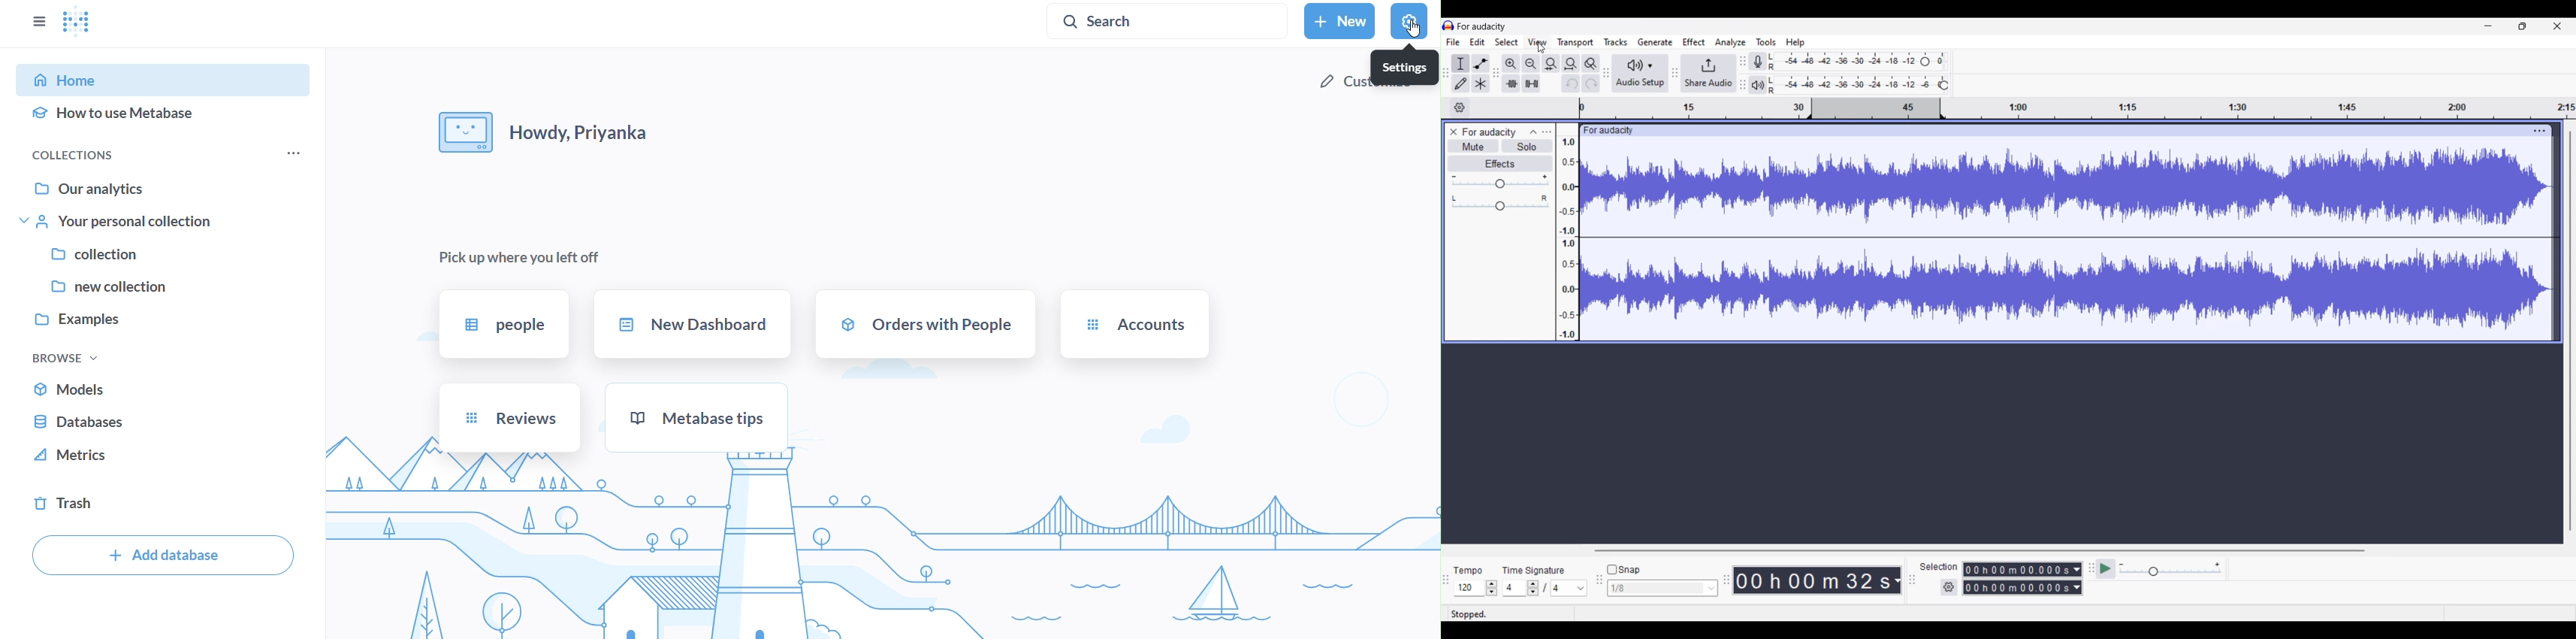 This screenshot has width=2576, height=644. Describe the element at coordinates (1534, 132) in the screenshot. I see `Collapse` at that location.